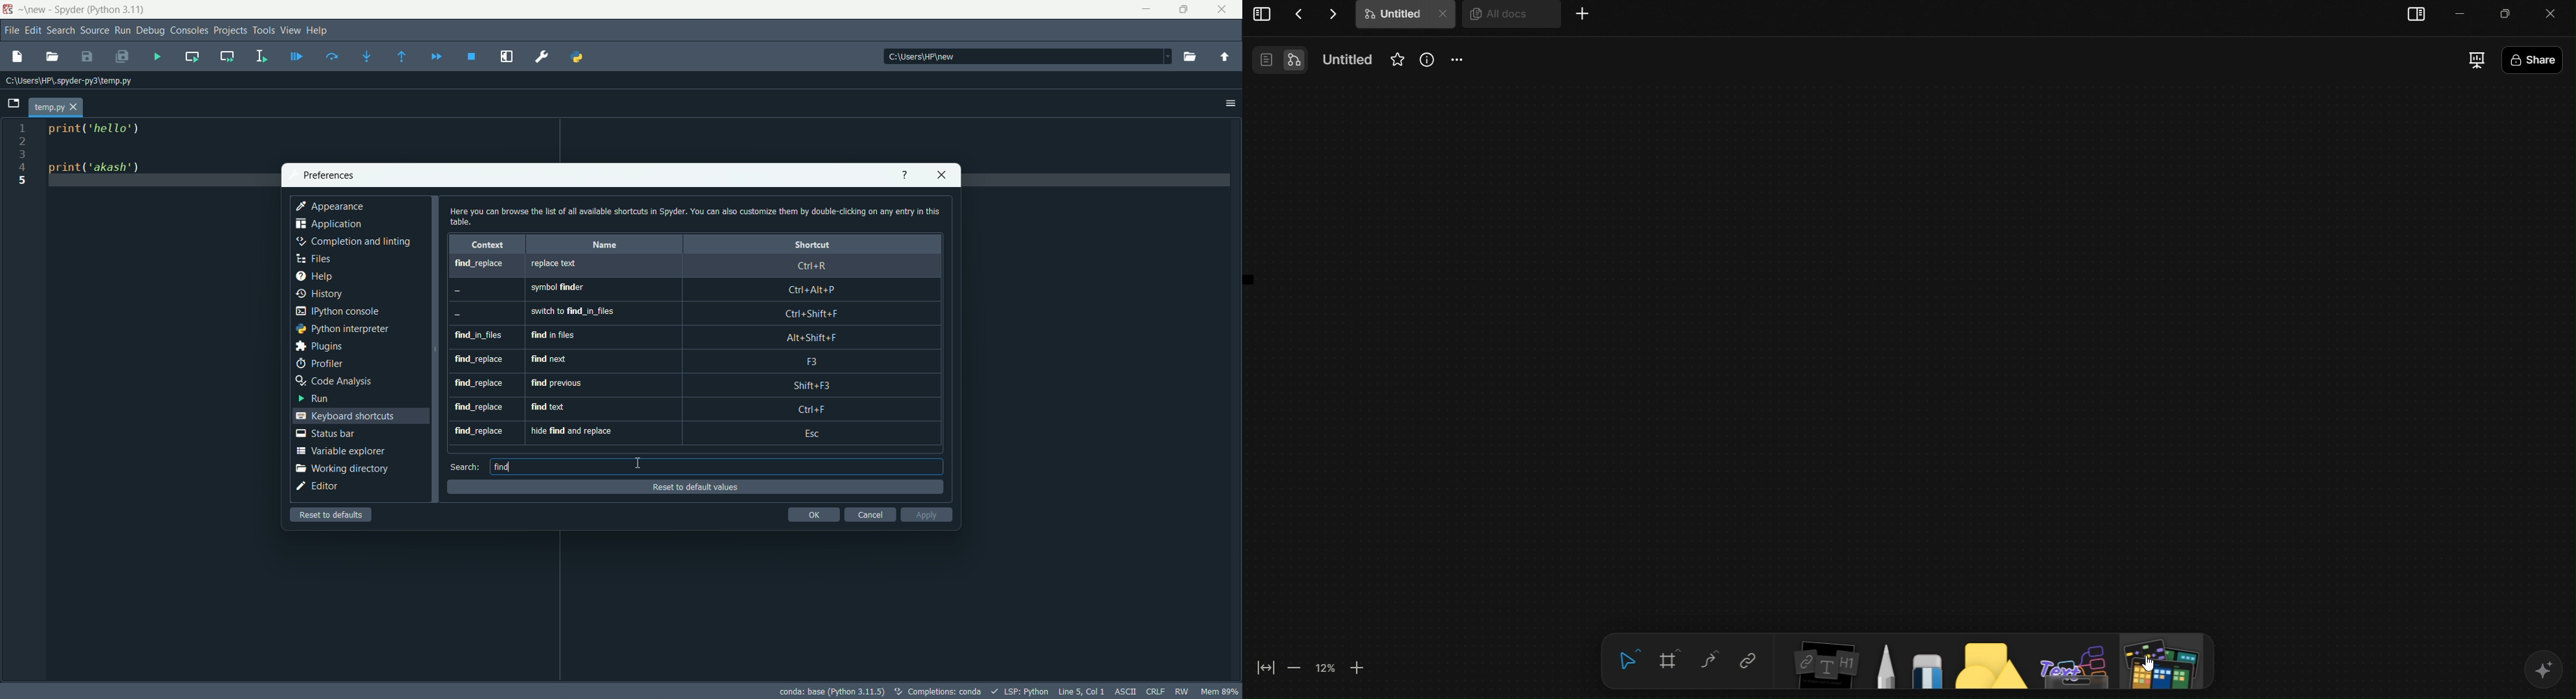  What do you see at coordinates (1747, 661) in the screenshot?
I see `Link tool` at bounding box center [1747, 661].